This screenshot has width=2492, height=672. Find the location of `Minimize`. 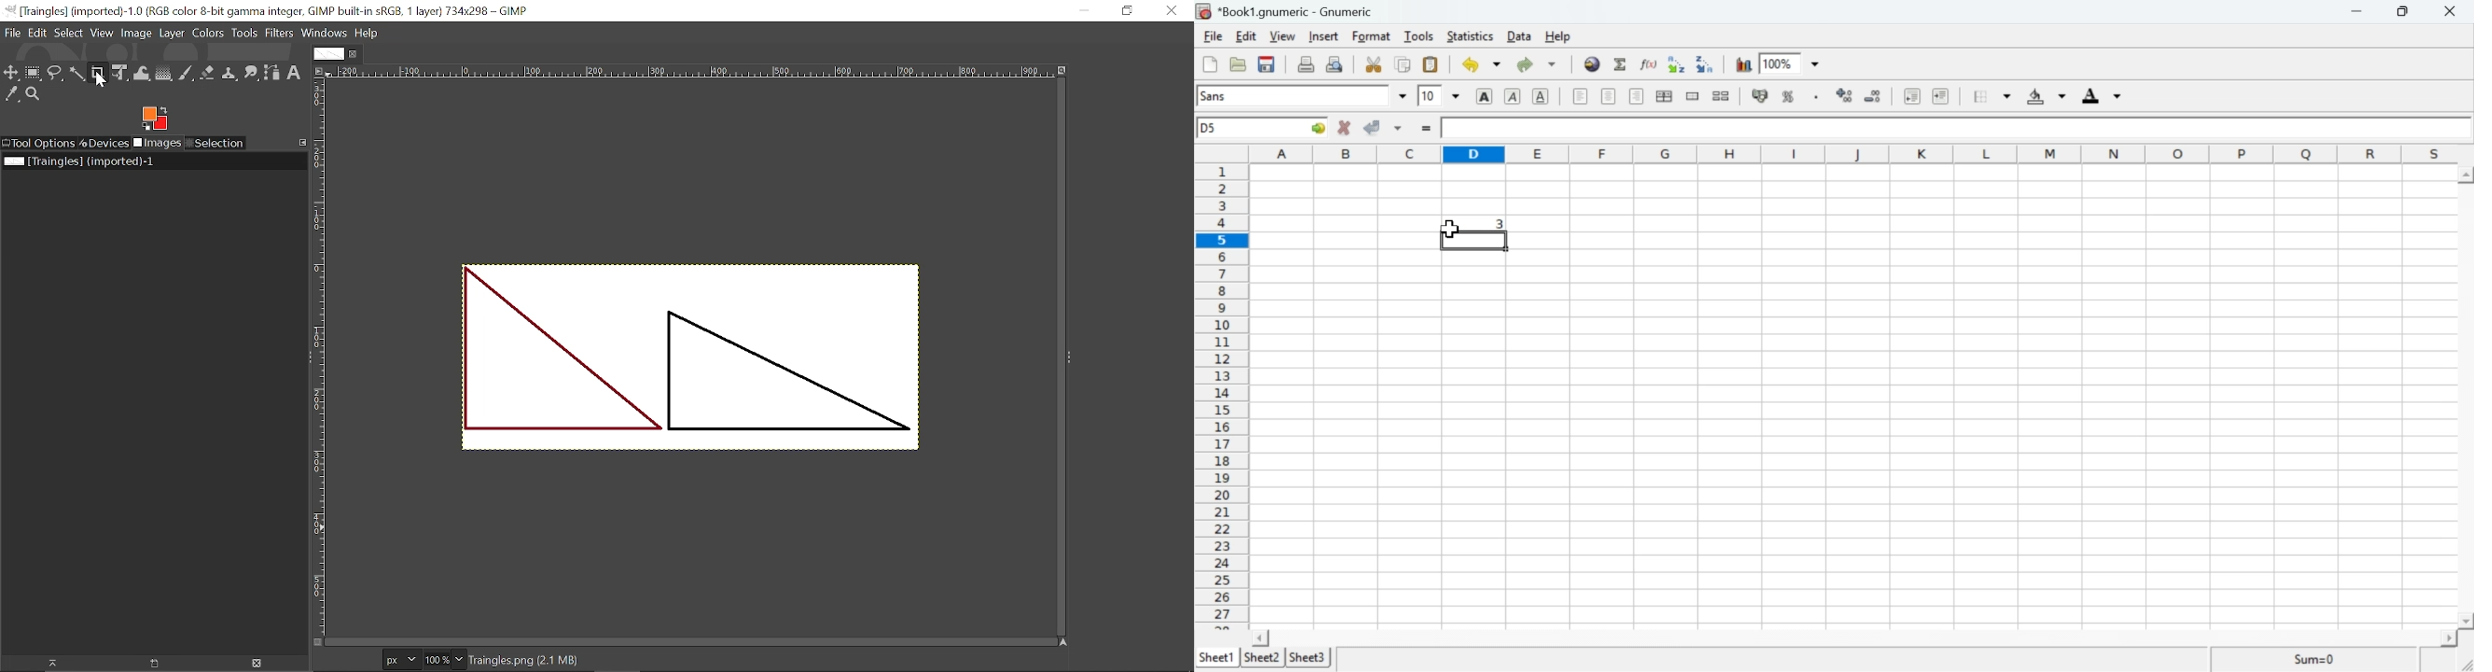

Minimize is located at coordinates (2361, 12).